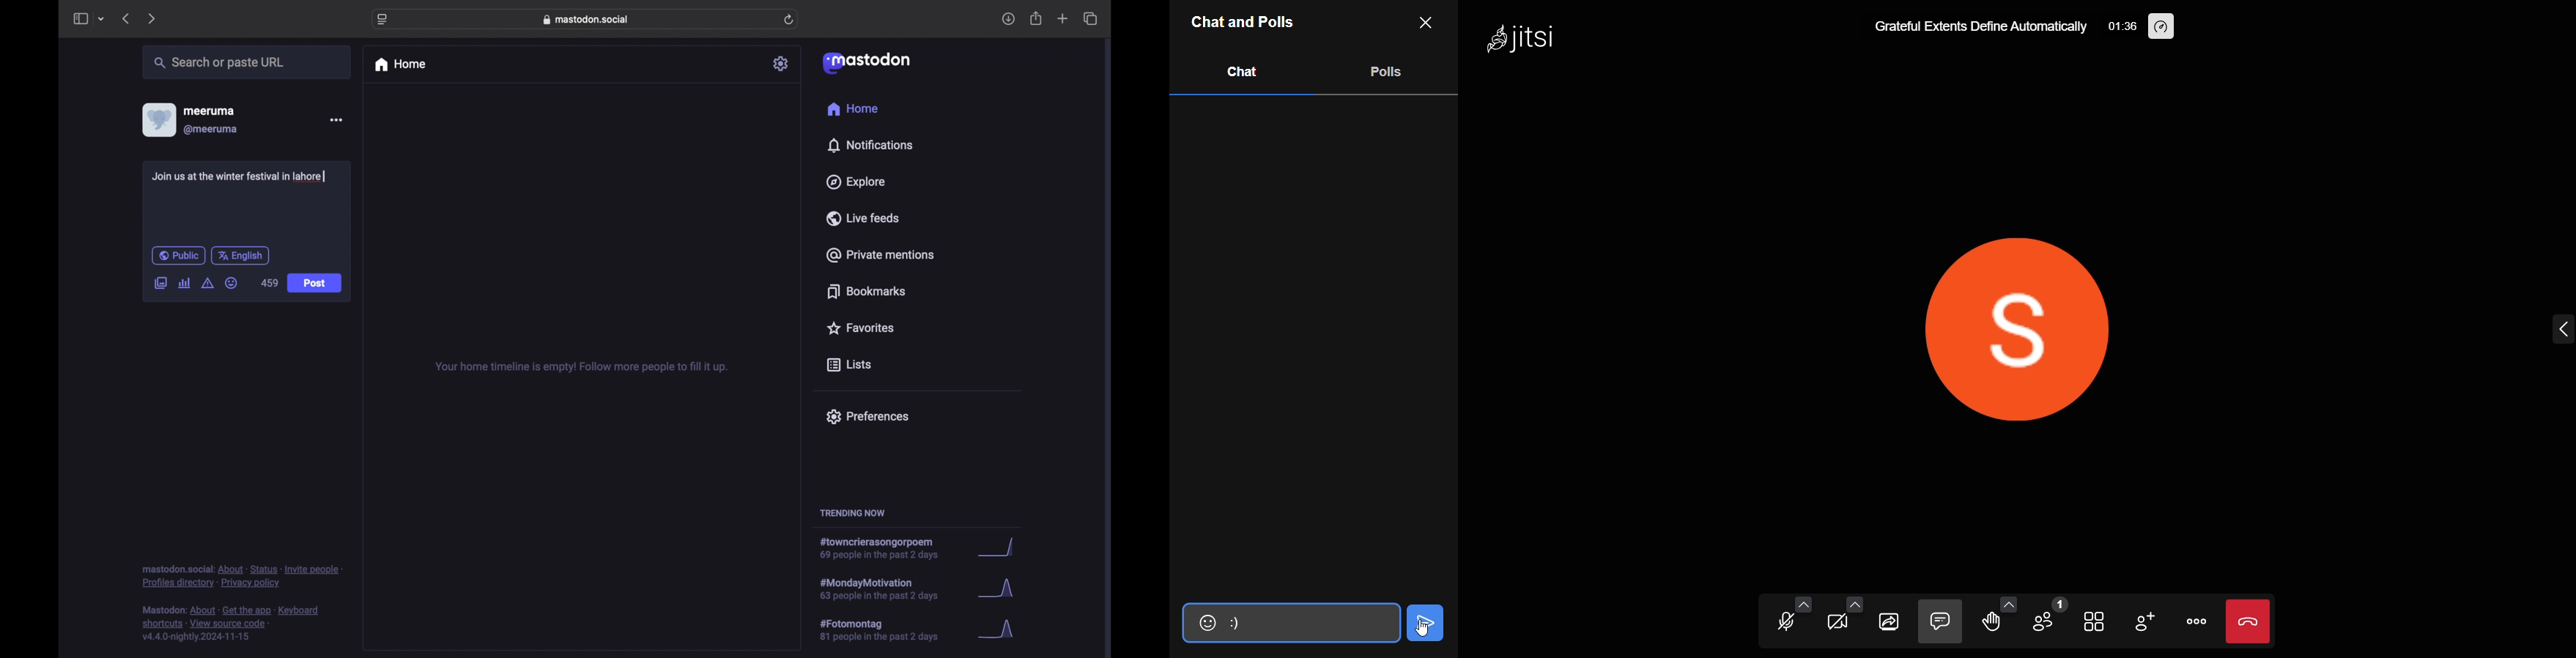 This screenshot has height=672, width=2576. What do you see at coordinates (1037, 19) in the screenshot?
I see `share` at bounding box center [1037, 19].